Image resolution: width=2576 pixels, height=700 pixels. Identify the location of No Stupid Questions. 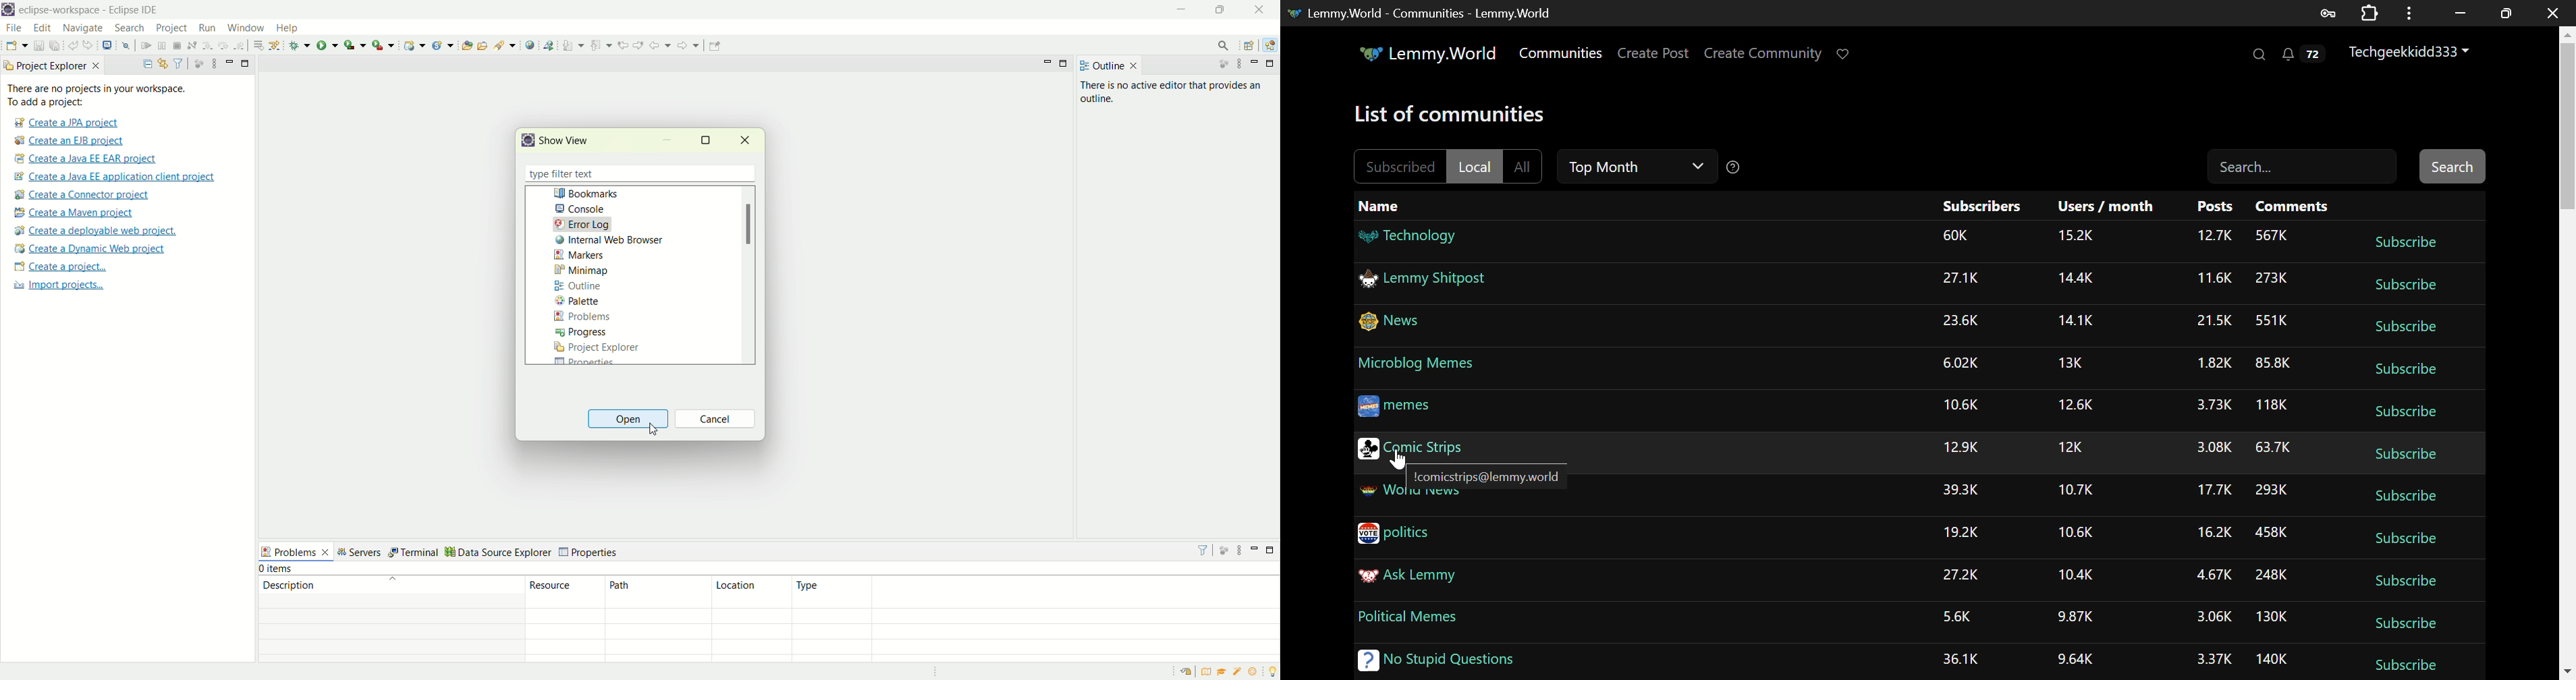
(1434, 662).